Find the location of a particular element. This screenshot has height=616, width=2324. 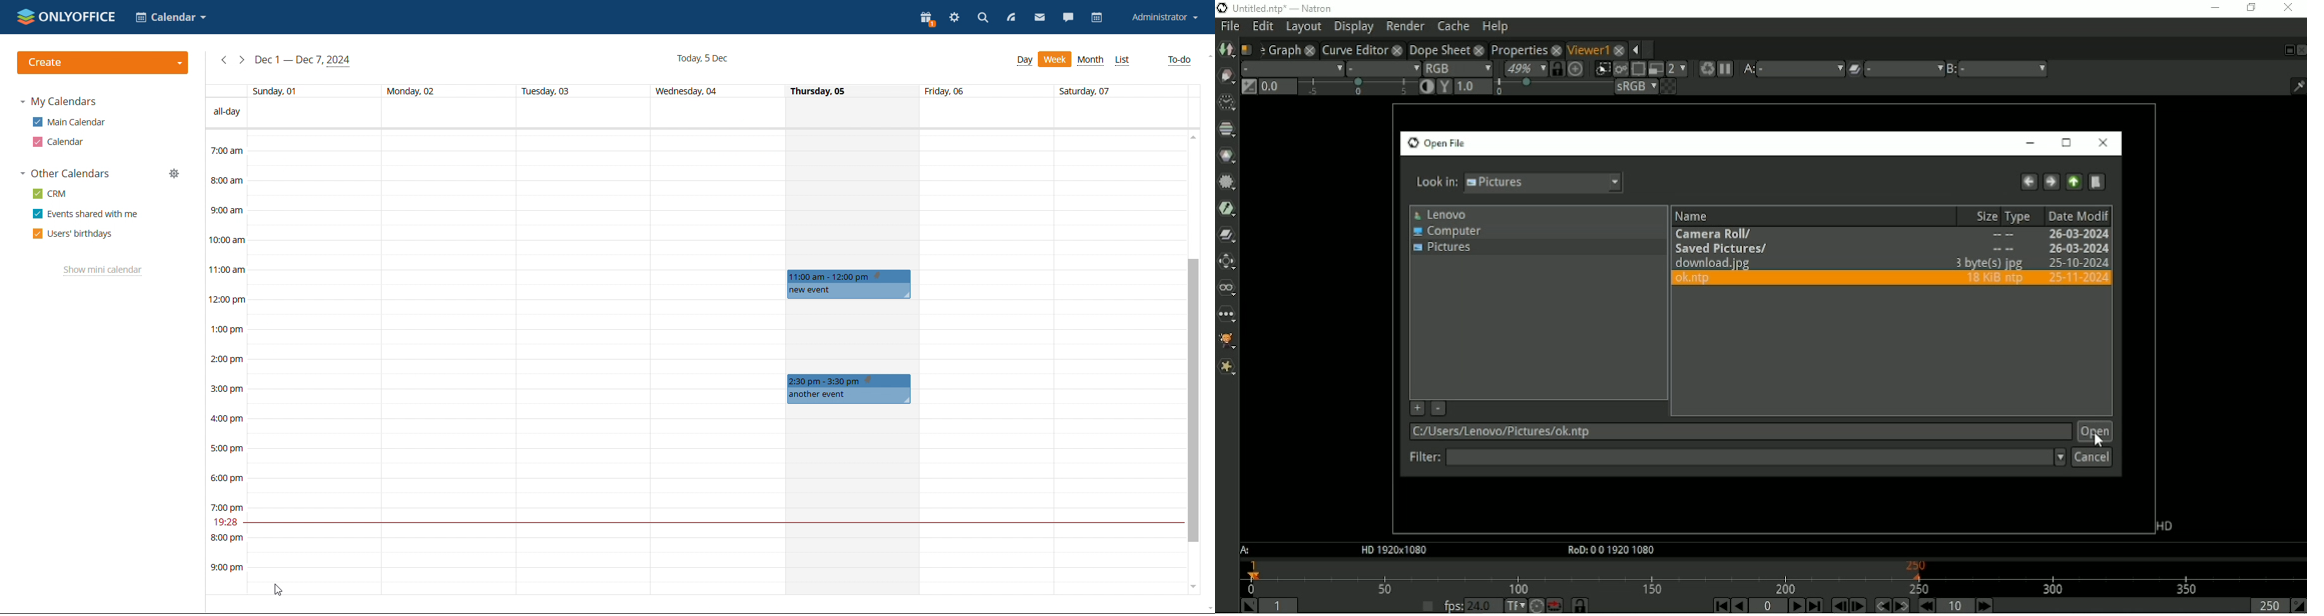

fps is located at coordinates (1453, 605).